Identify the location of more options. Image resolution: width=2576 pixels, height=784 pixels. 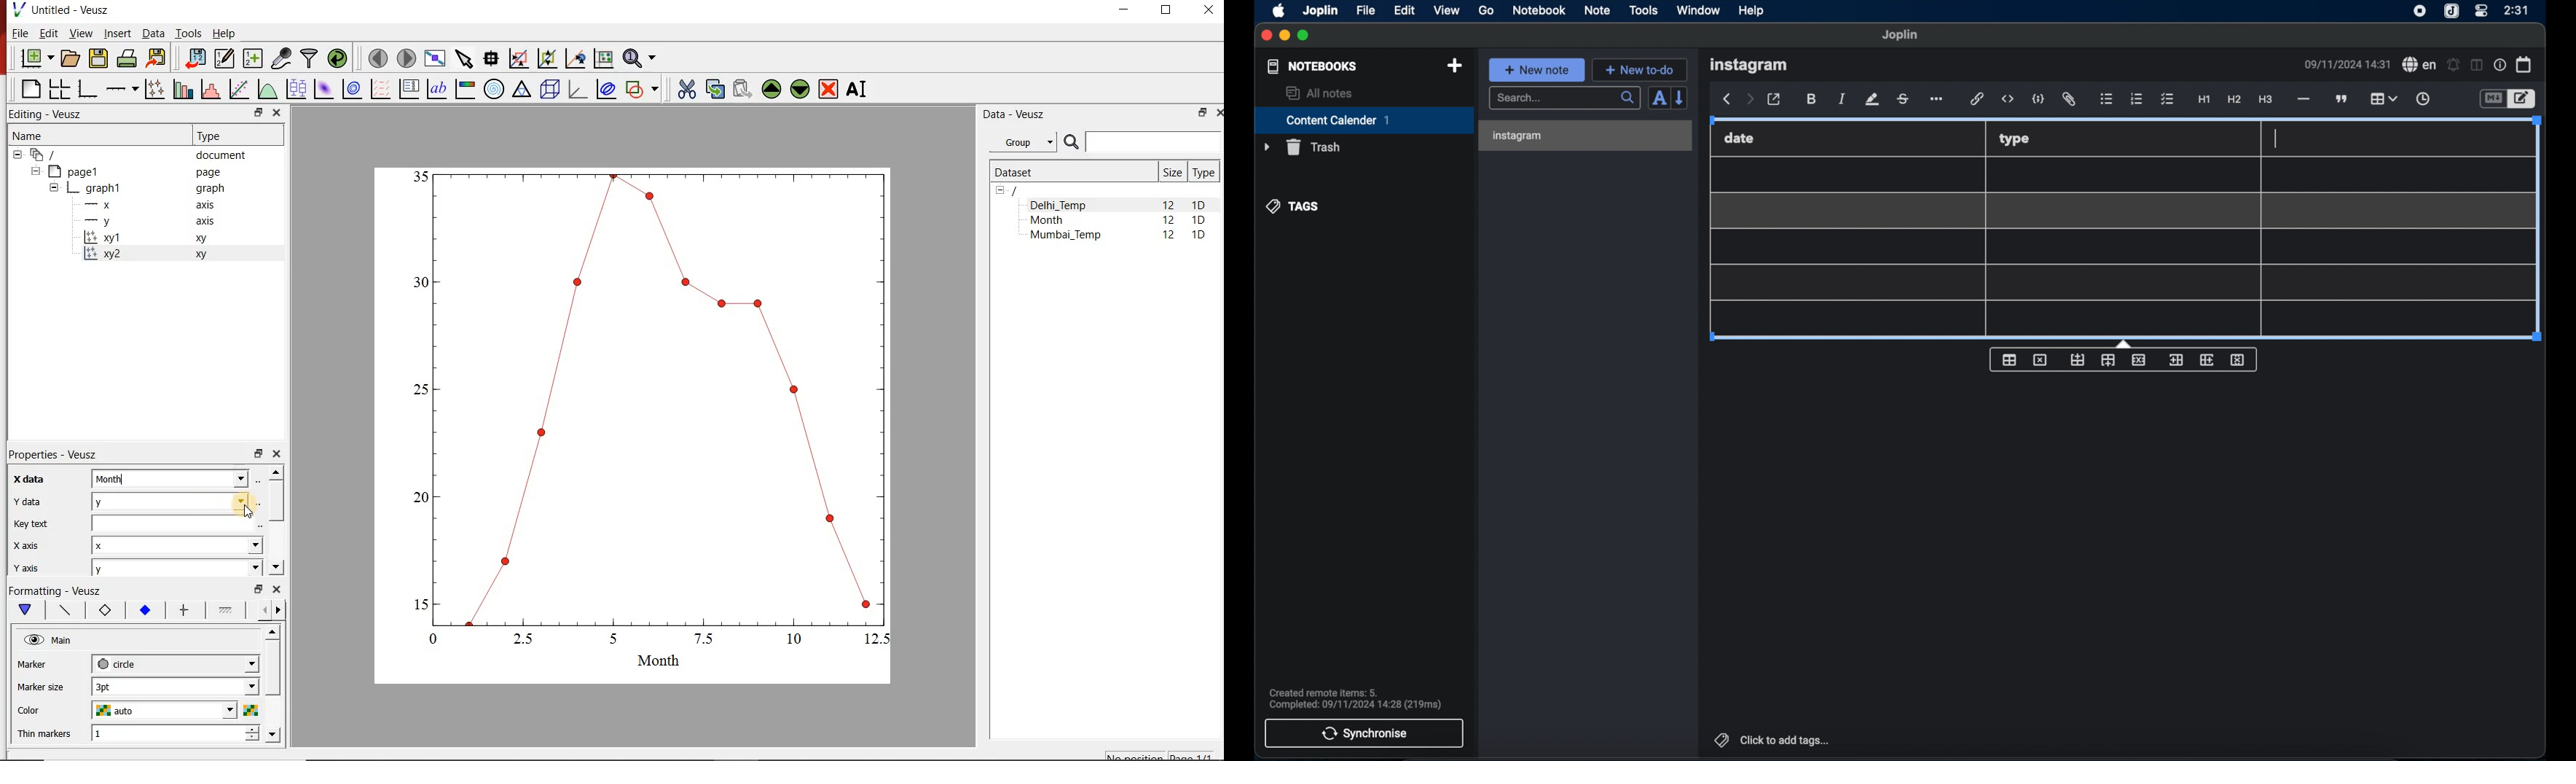
(1935, 99).